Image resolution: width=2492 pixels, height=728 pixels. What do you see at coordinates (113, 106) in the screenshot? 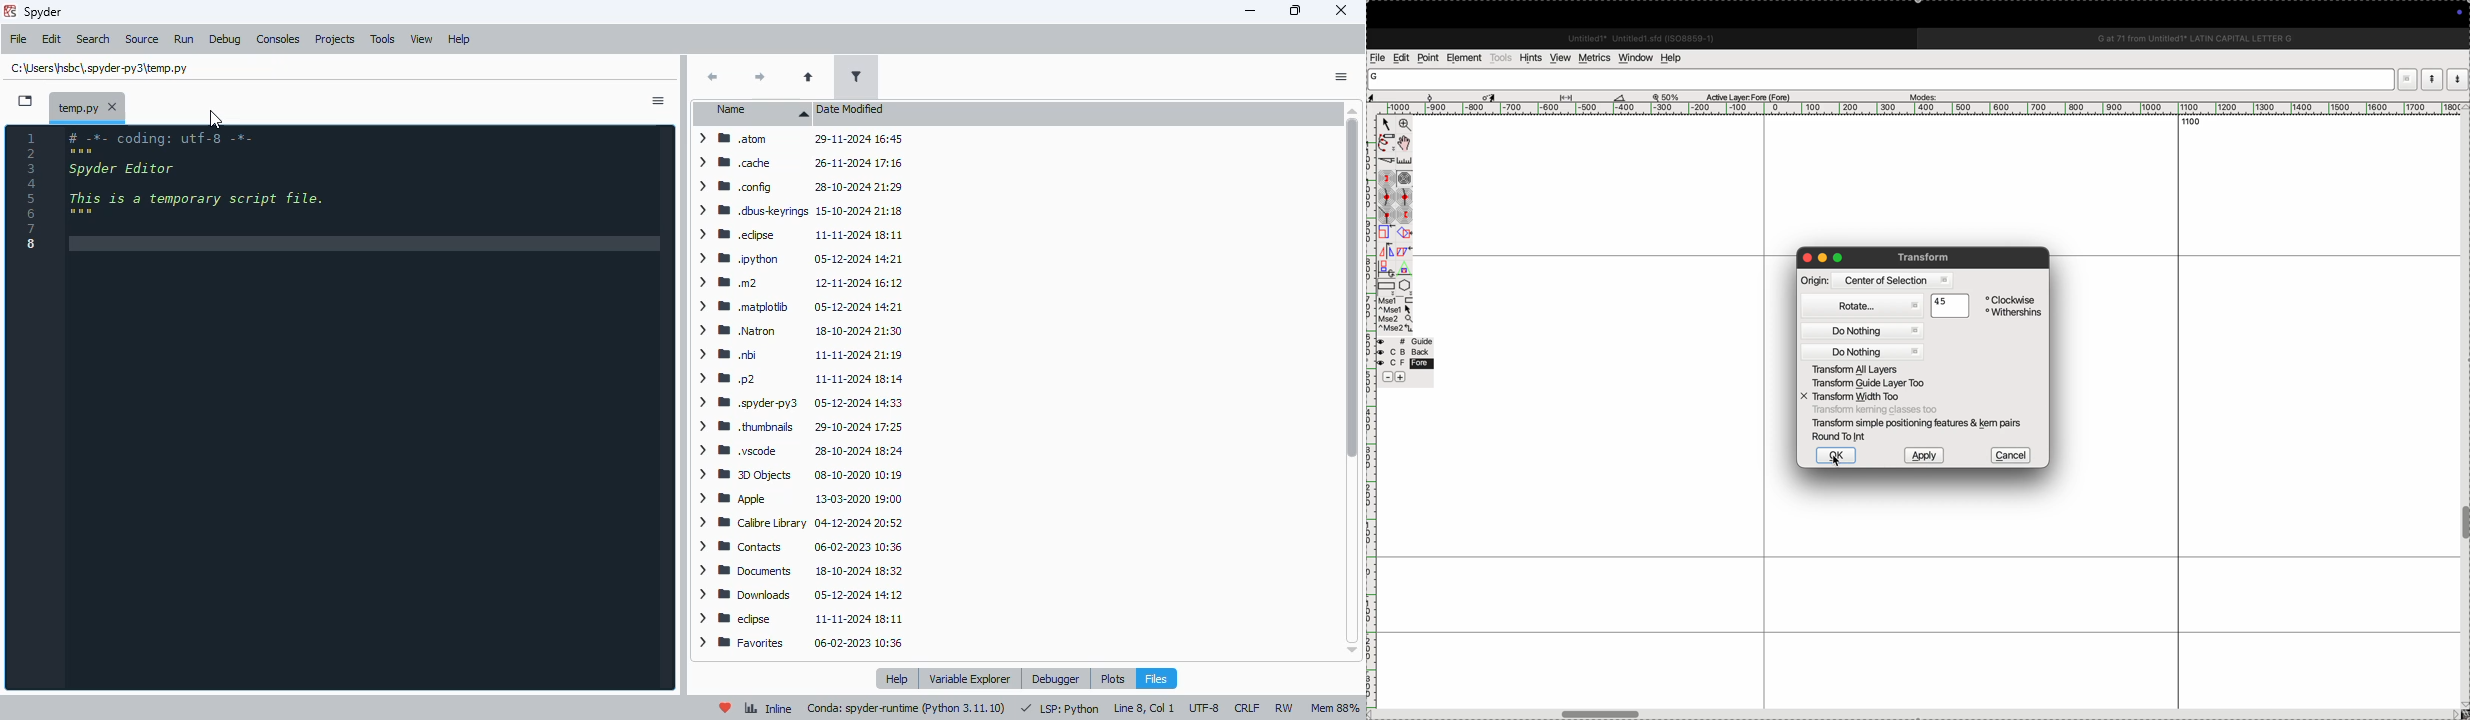
I see `close tab` at bounding box center [113, 106].